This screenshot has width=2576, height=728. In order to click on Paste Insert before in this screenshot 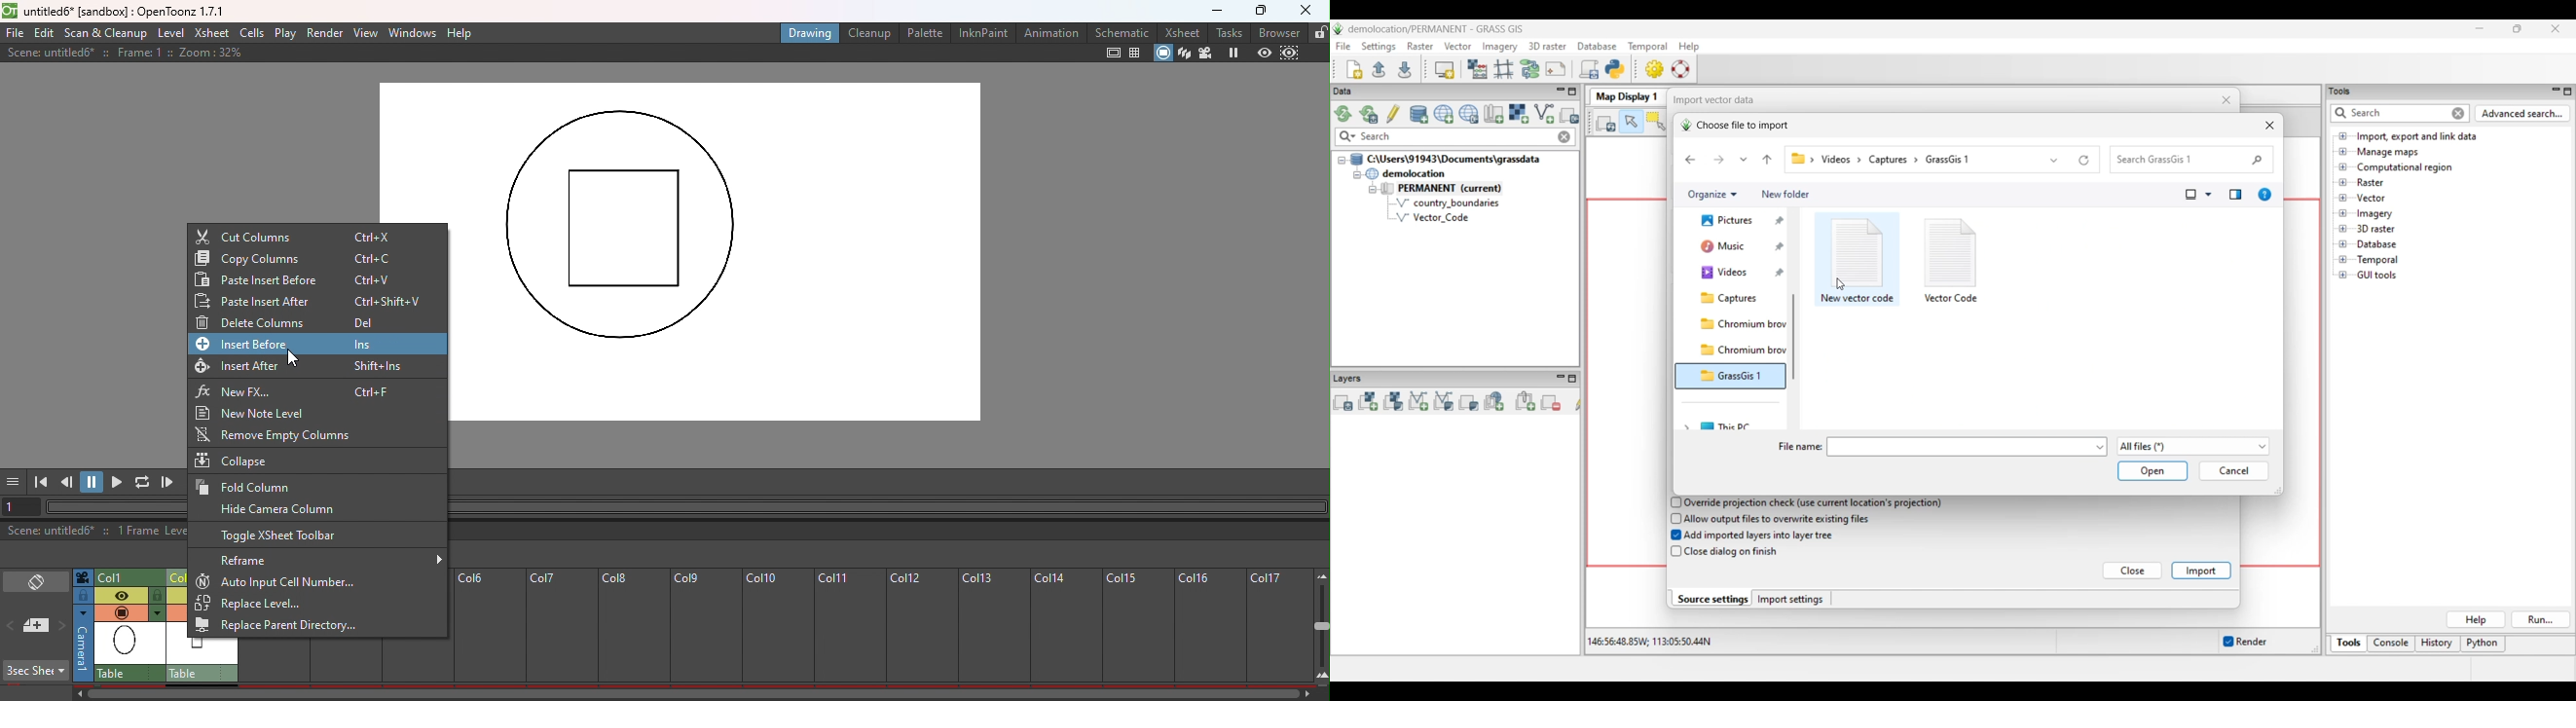, I will do `click(293, 280)`.